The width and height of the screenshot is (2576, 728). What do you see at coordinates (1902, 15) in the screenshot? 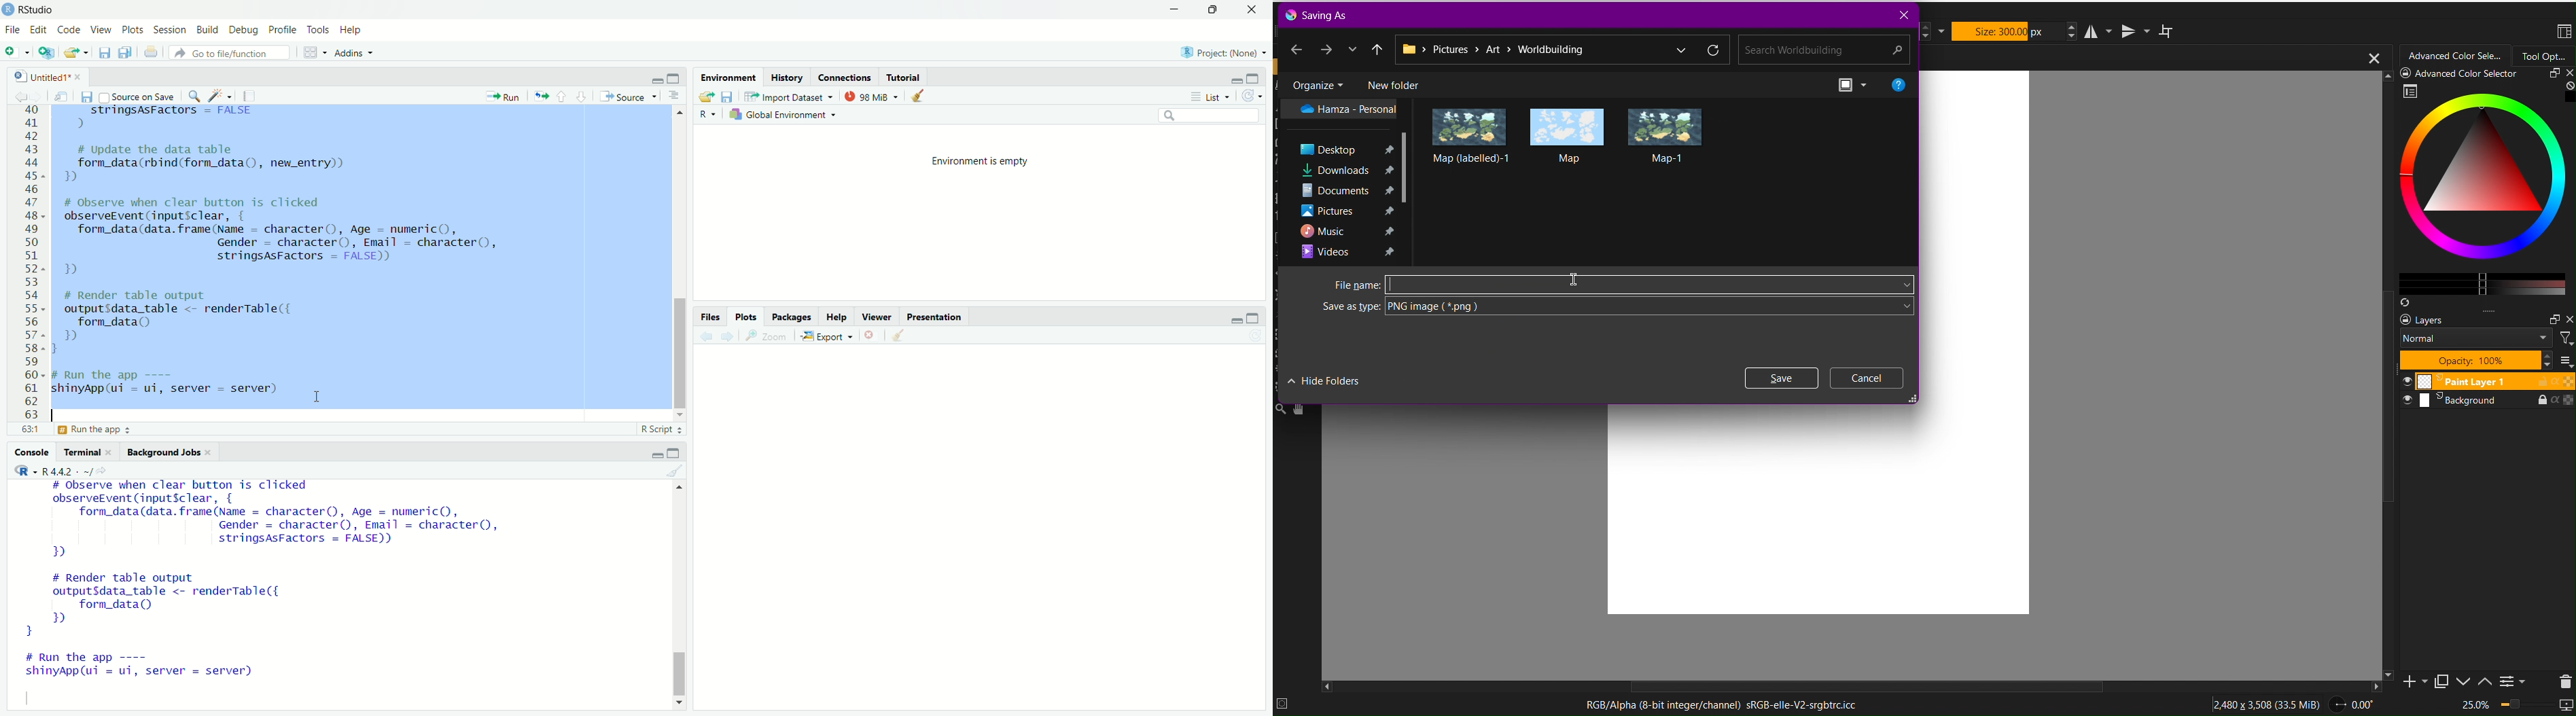
I see `Close` at bounding box center [1902, 15].